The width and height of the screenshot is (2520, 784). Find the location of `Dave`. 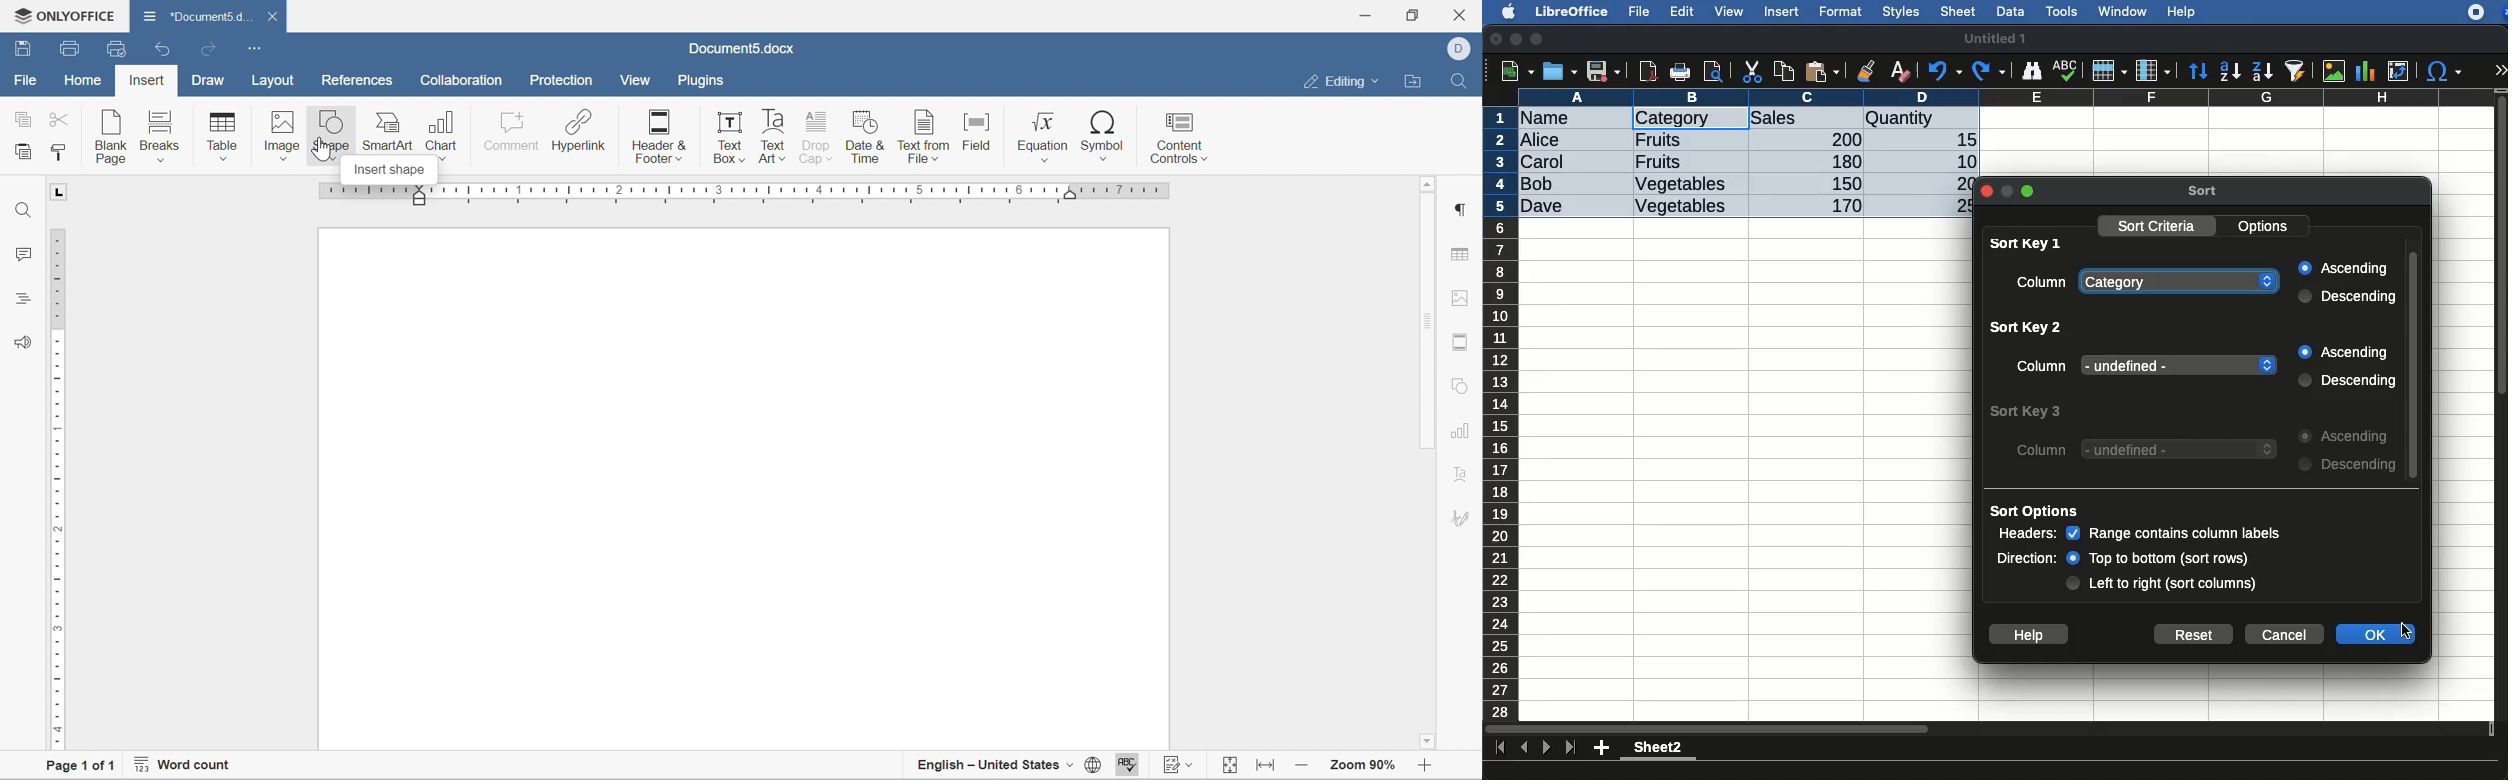

Dave is located at coordinates (1546, 207).